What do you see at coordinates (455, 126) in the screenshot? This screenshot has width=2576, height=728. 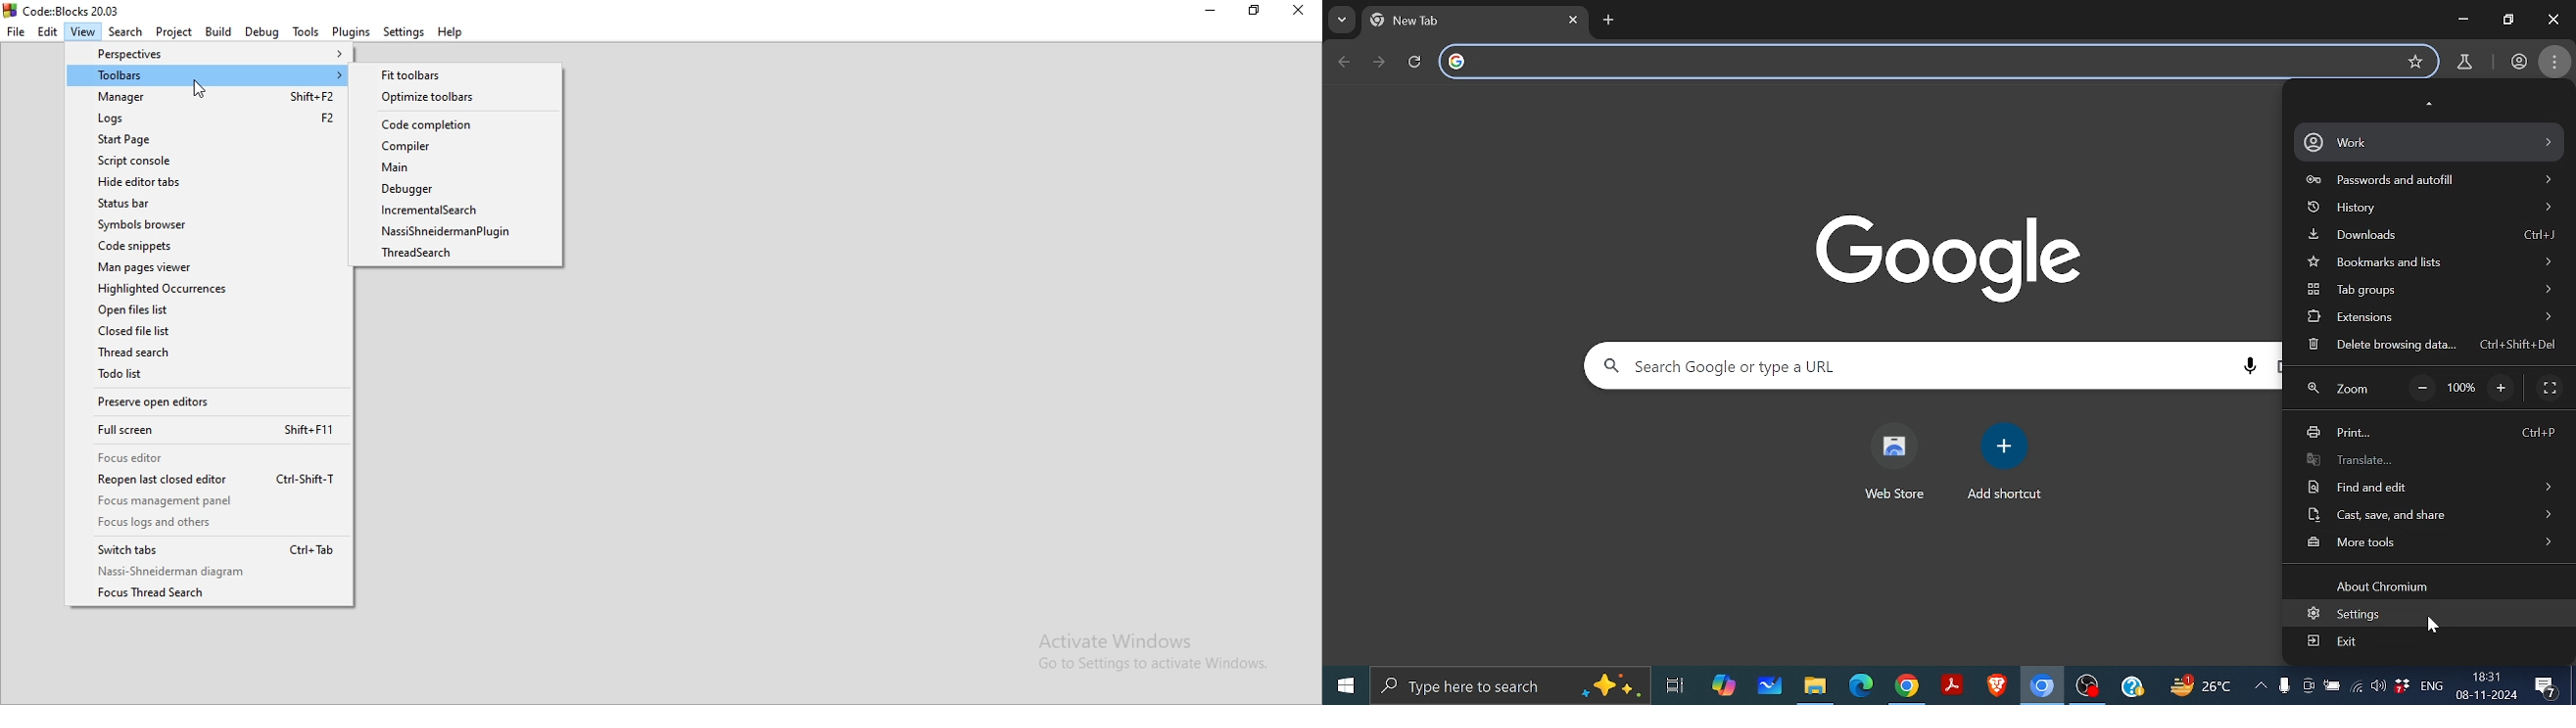 I see `Code completion` at bounding box center [455, 126].